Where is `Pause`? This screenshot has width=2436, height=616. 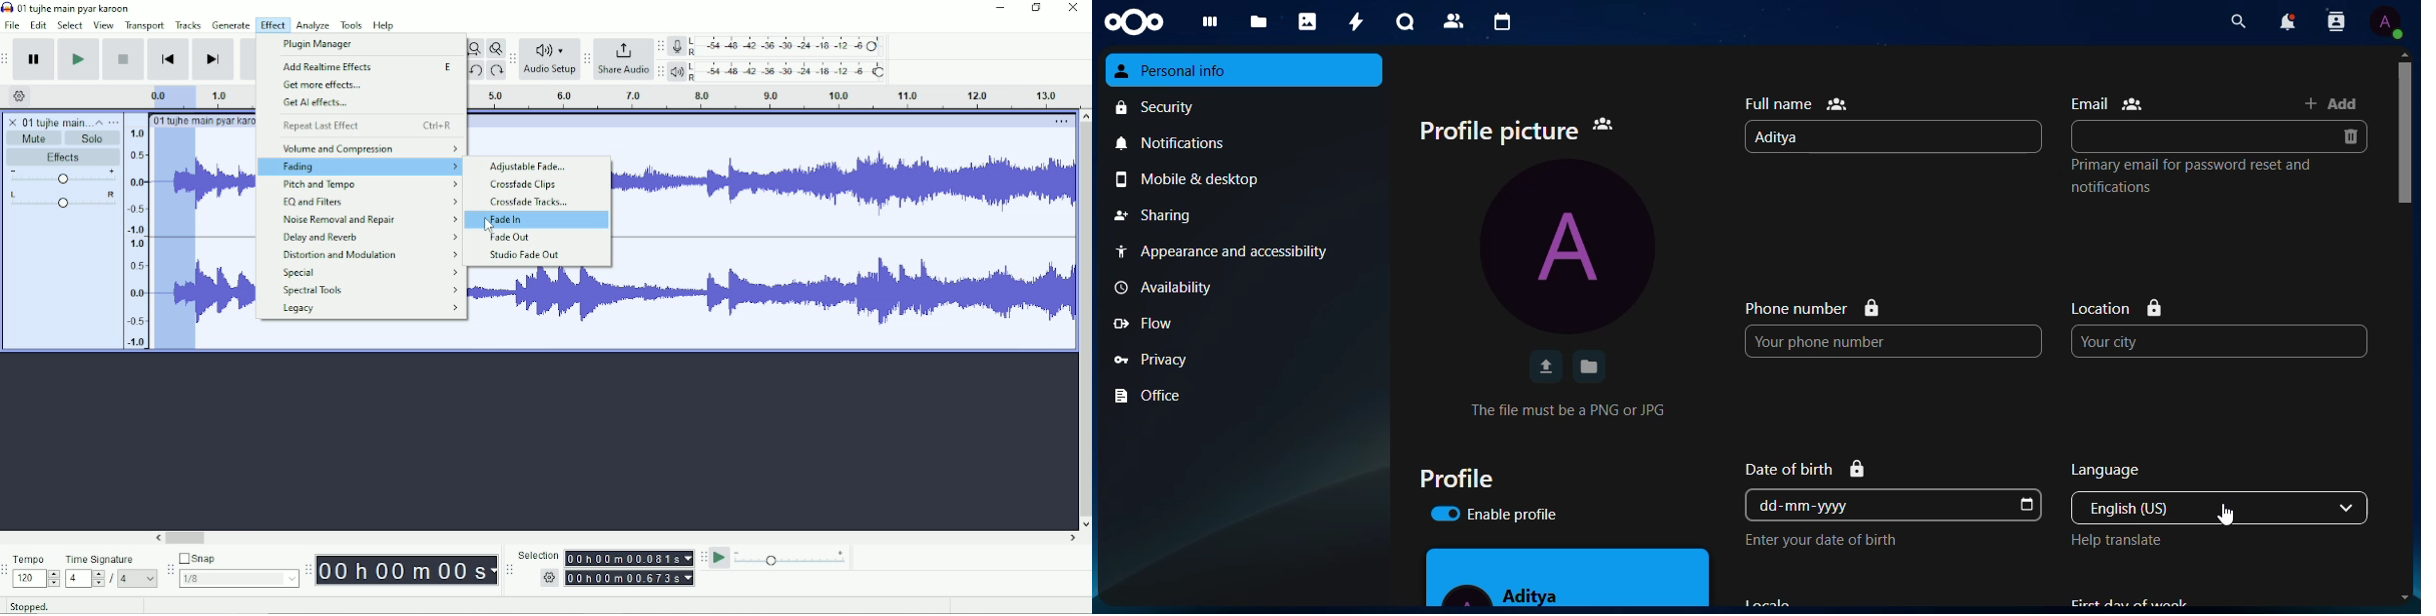 Pause is located at coordinates (35, 60).